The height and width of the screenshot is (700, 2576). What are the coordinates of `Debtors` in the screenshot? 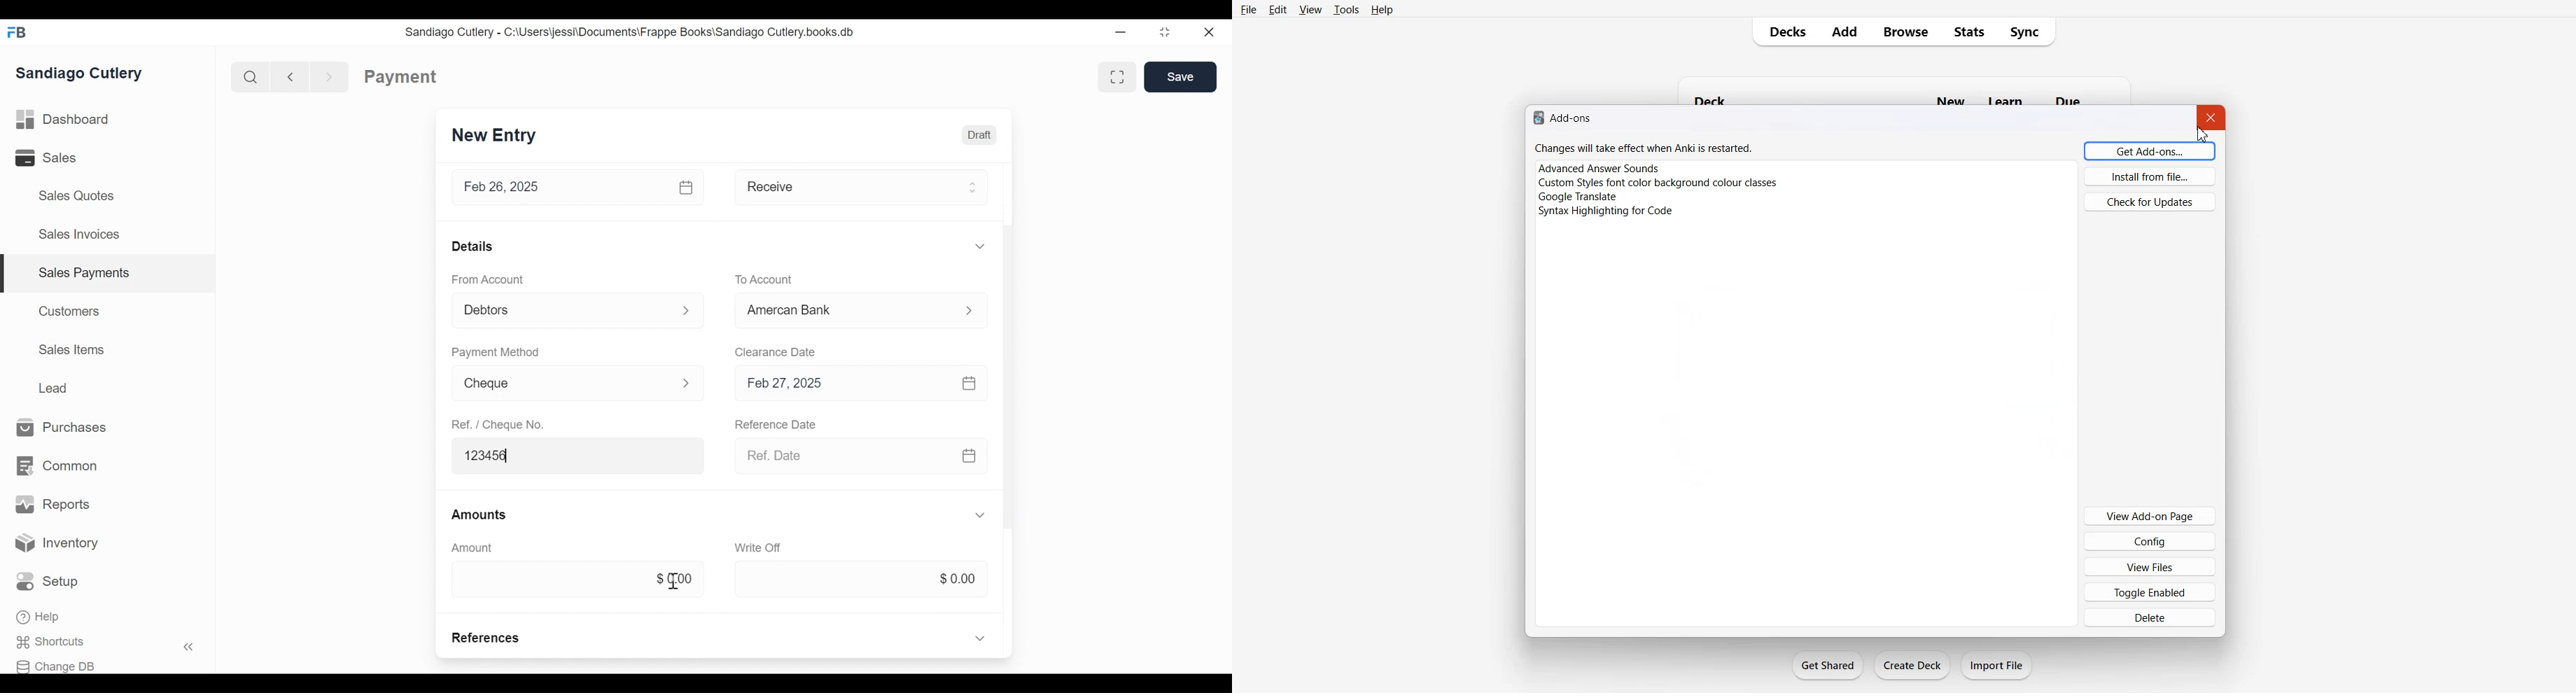 It's located at (561, 309).